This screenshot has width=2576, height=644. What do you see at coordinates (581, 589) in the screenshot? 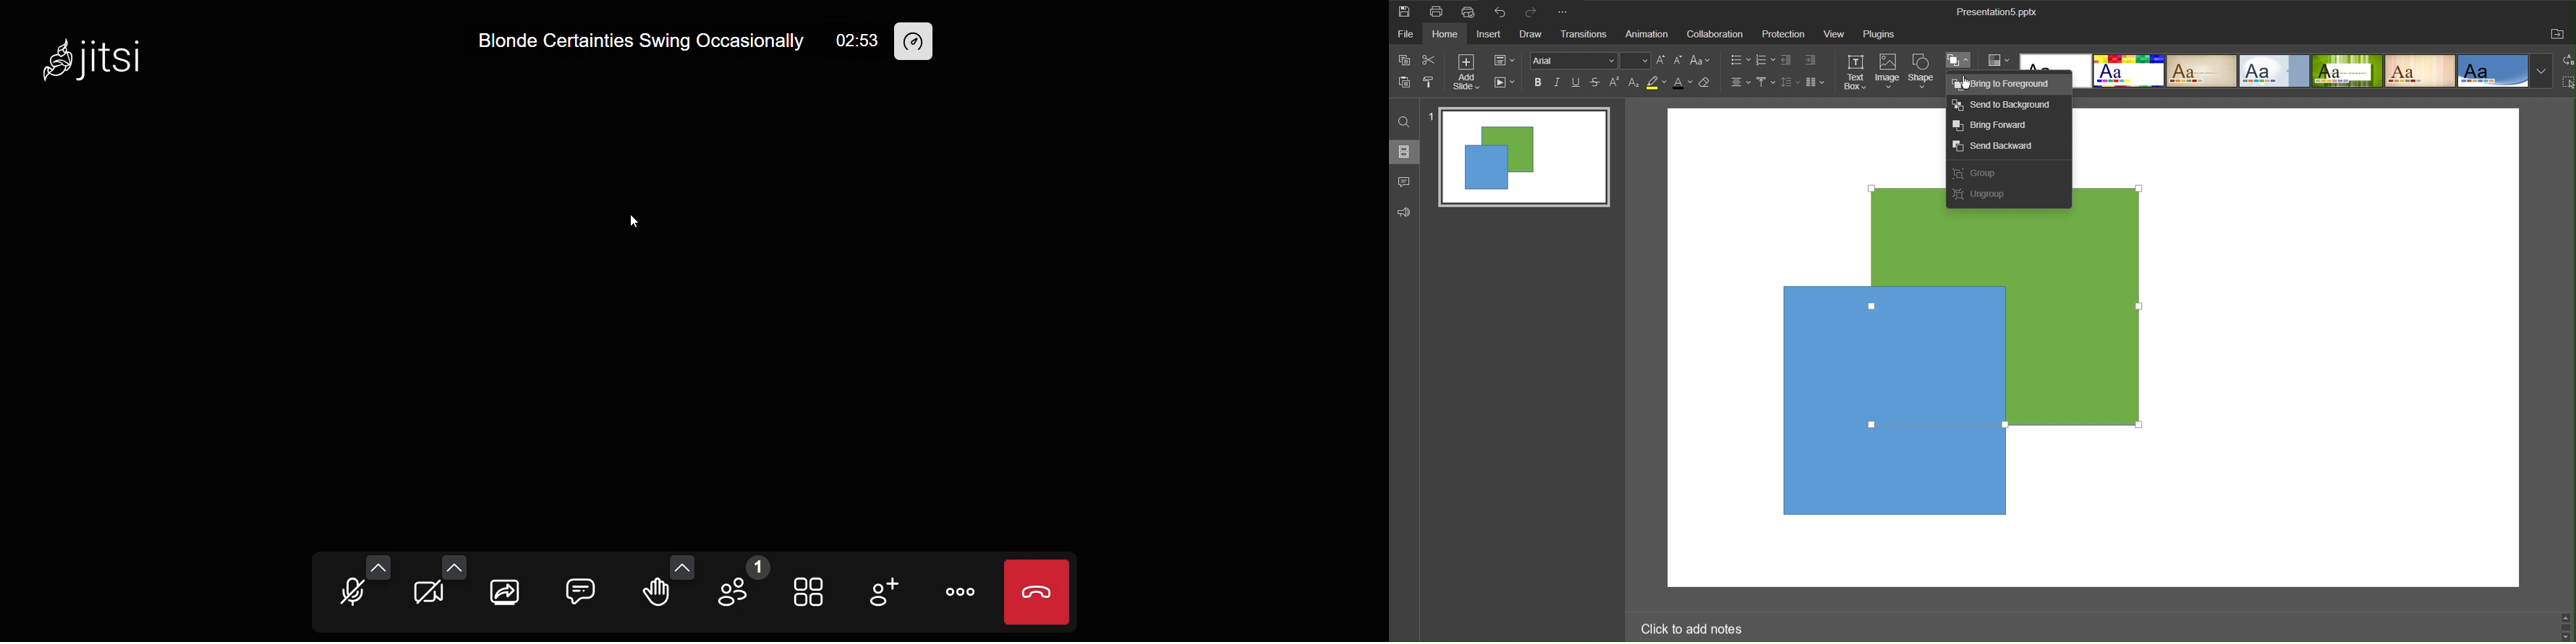
I see `chat` at bounding box center [581, 589].